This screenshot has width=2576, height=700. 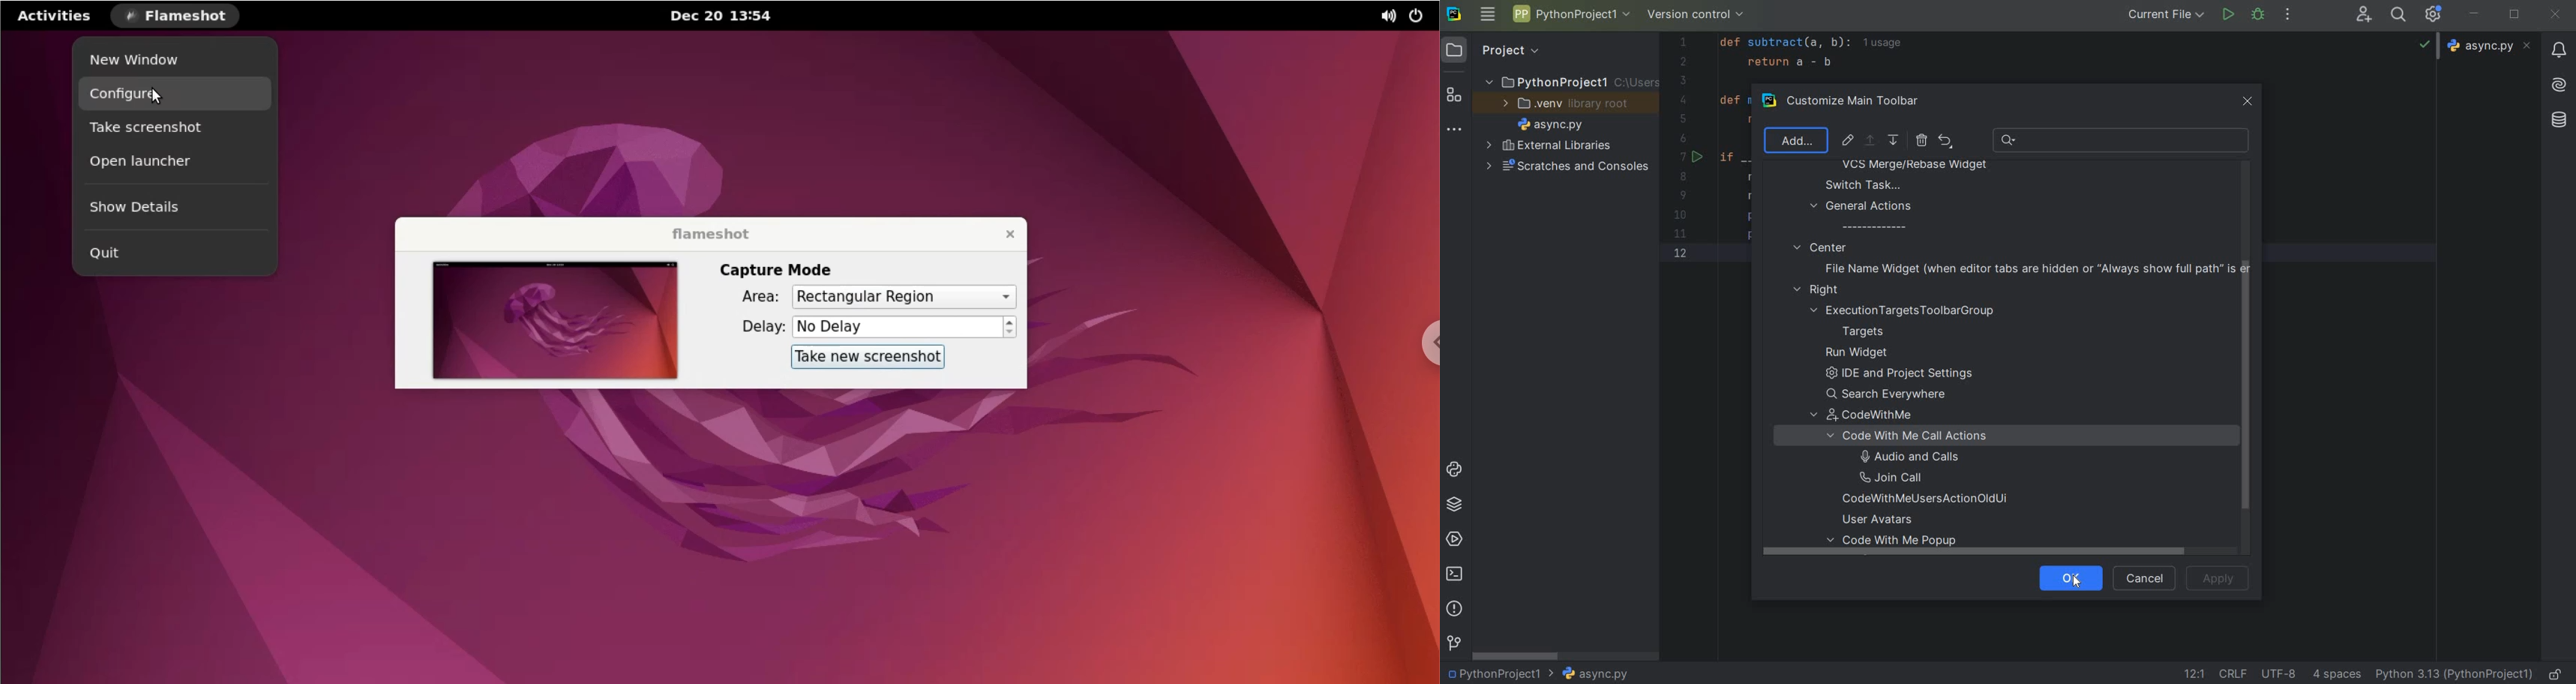 What do you see at coordinates (1007, 235) in the screenshot?
I see `close` at bounding box center [1007, 235].